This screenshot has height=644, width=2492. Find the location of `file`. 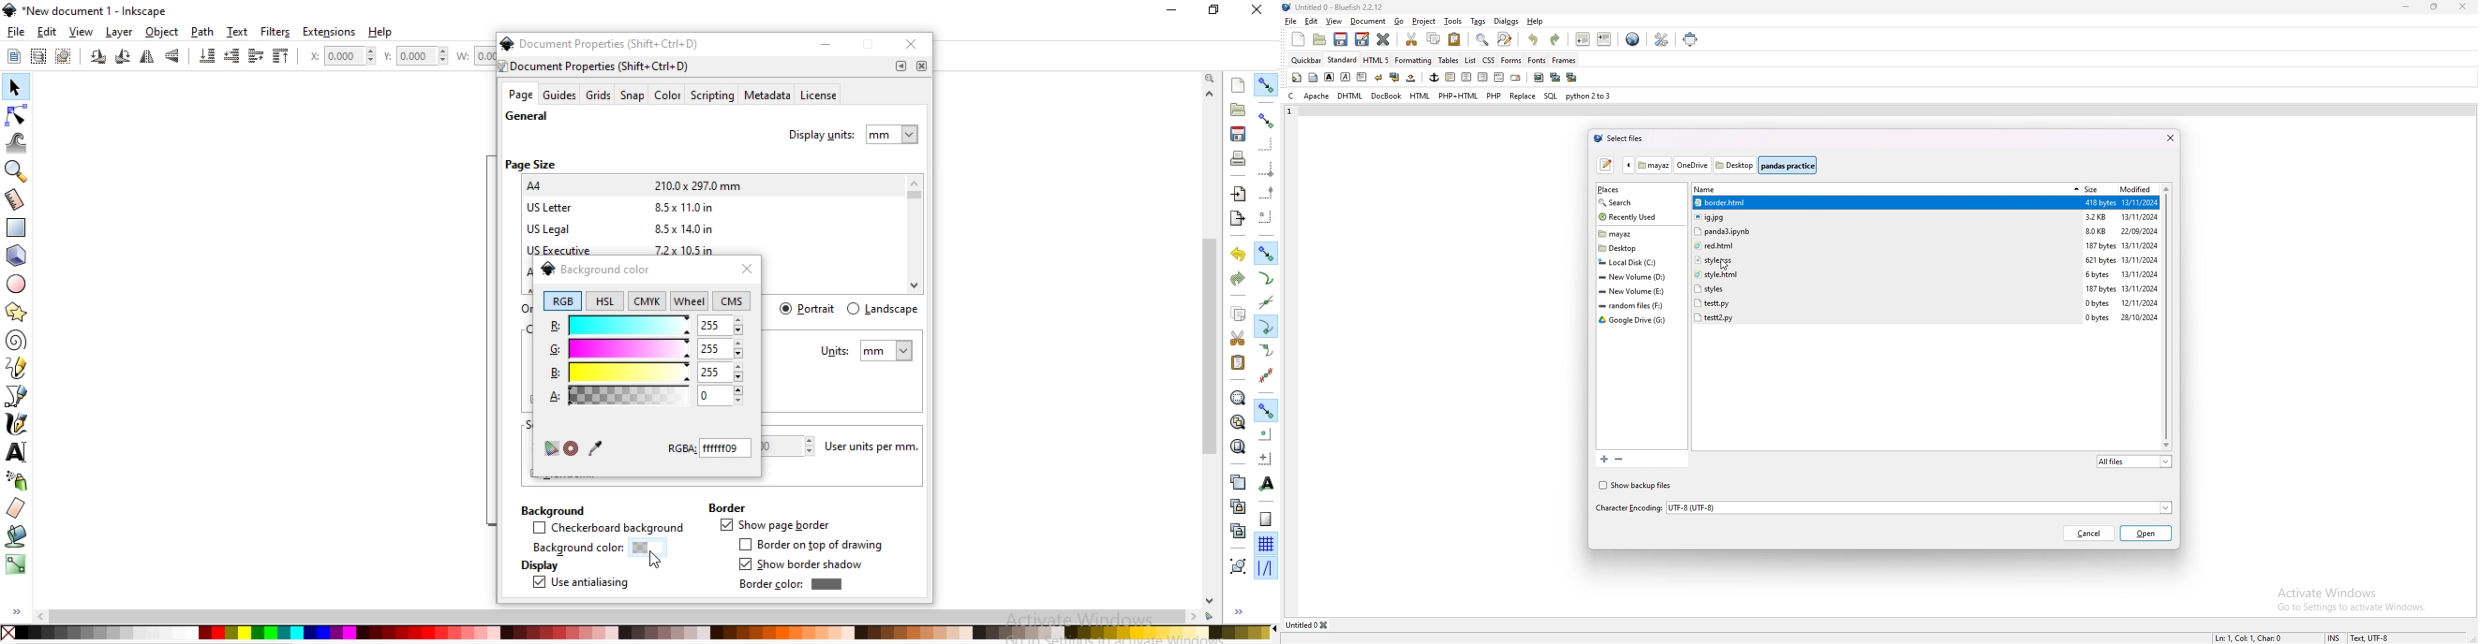

file is located at coordinates (1886, 230).